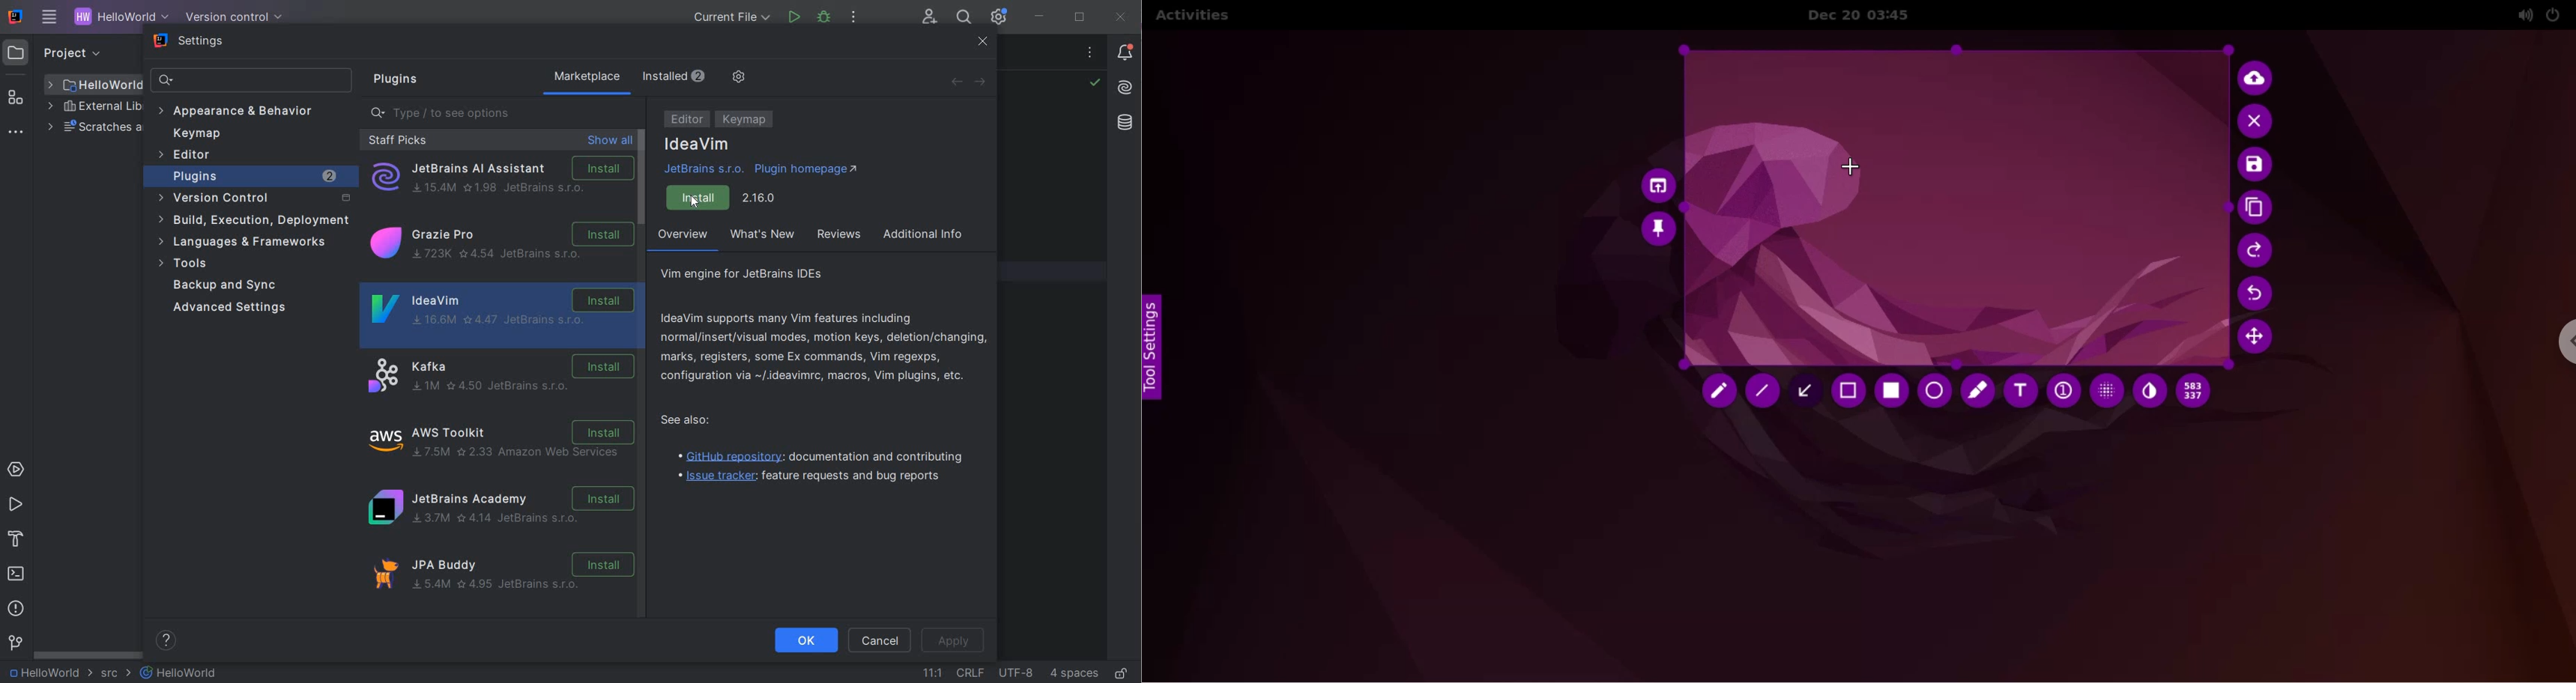  I want to click on help, so click(170, 638).